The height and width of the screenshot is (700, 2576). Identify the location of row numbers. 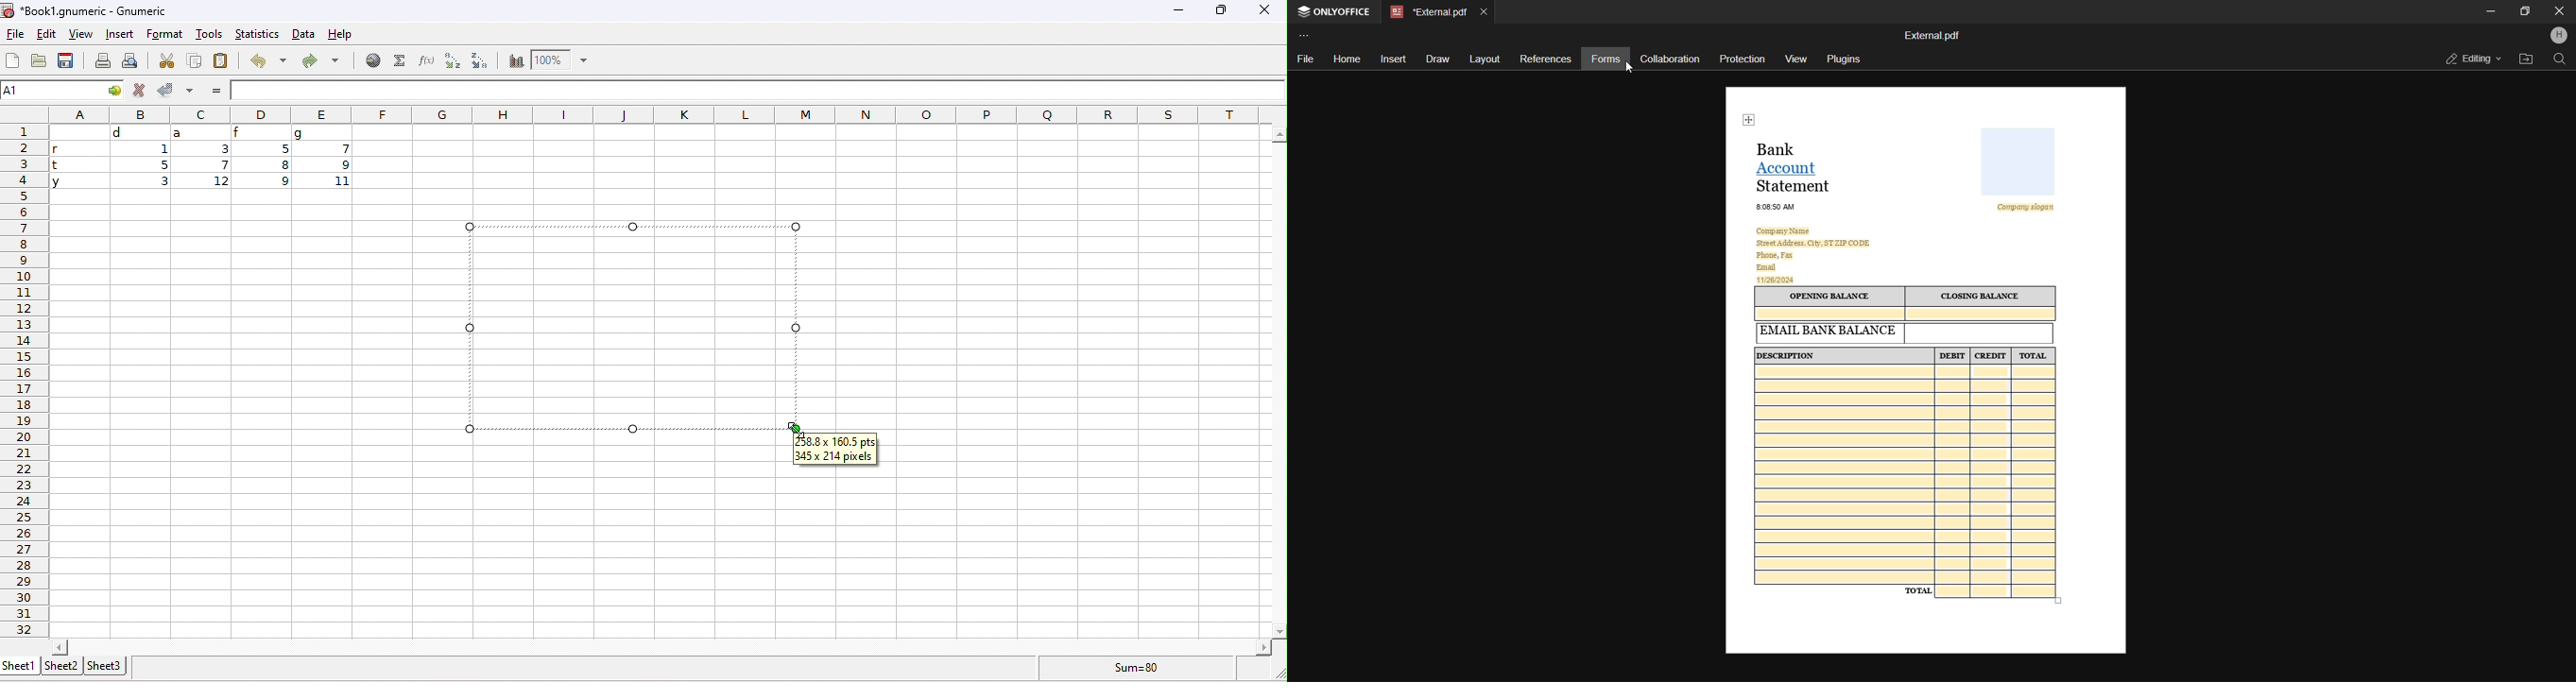
(23, 383).